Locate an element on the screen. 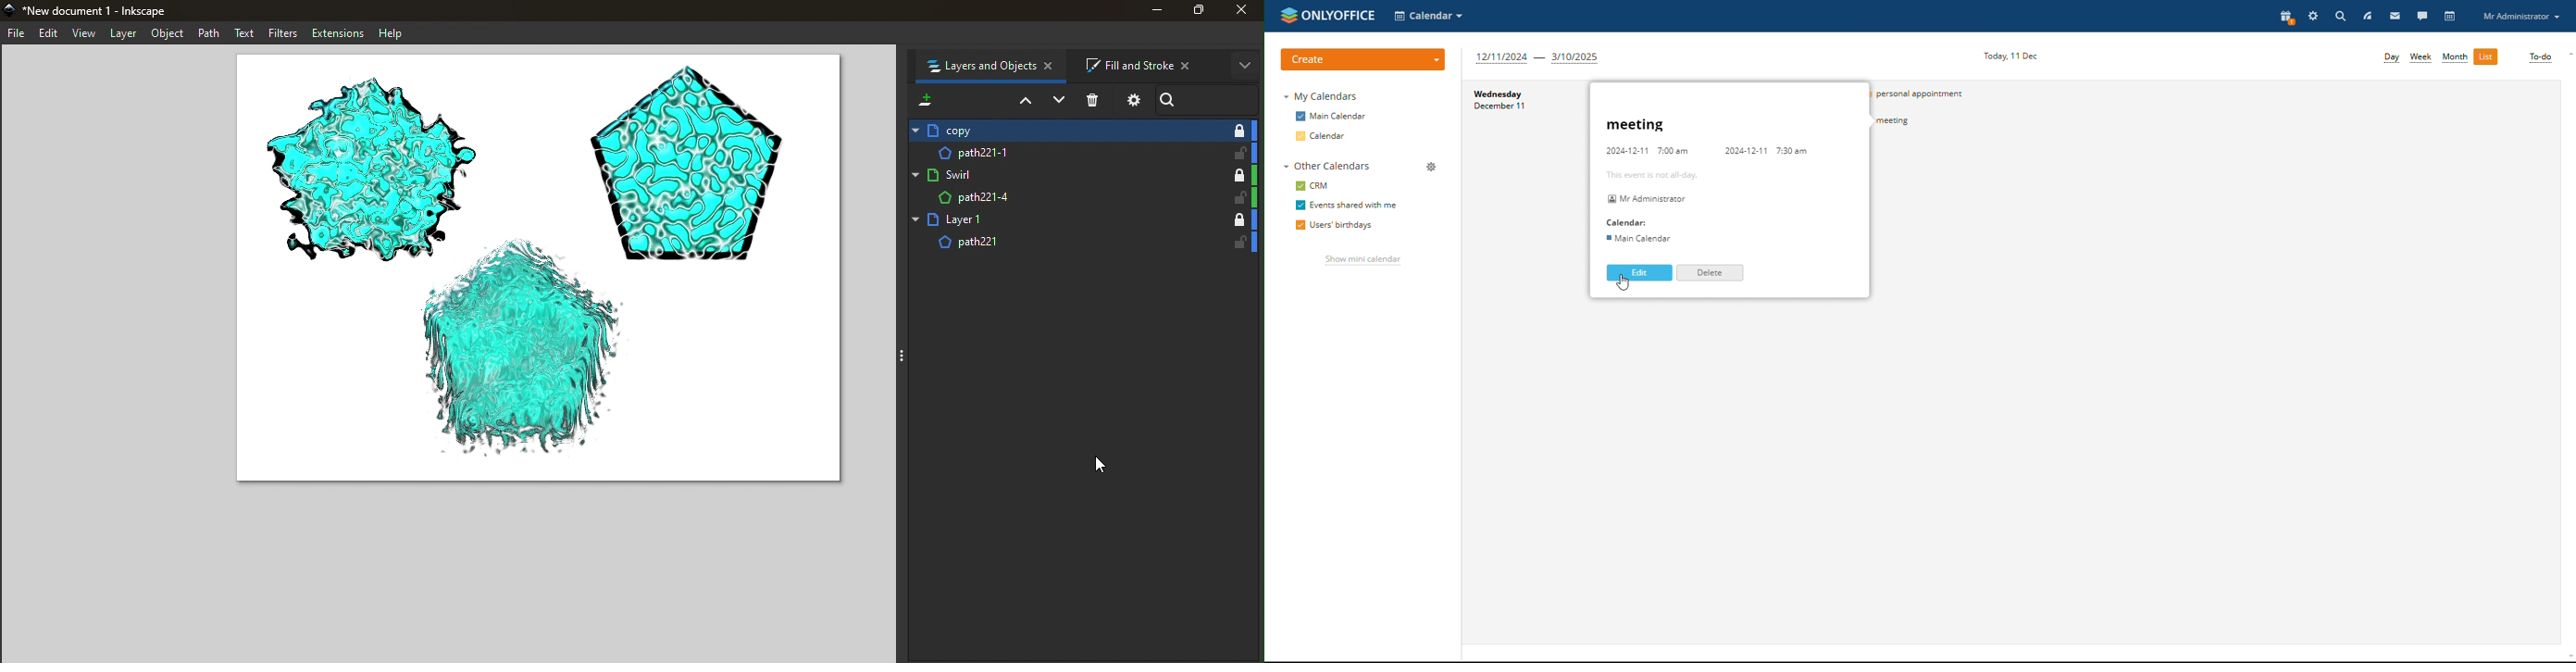  Search bar is located at coordinates (1211, 98).